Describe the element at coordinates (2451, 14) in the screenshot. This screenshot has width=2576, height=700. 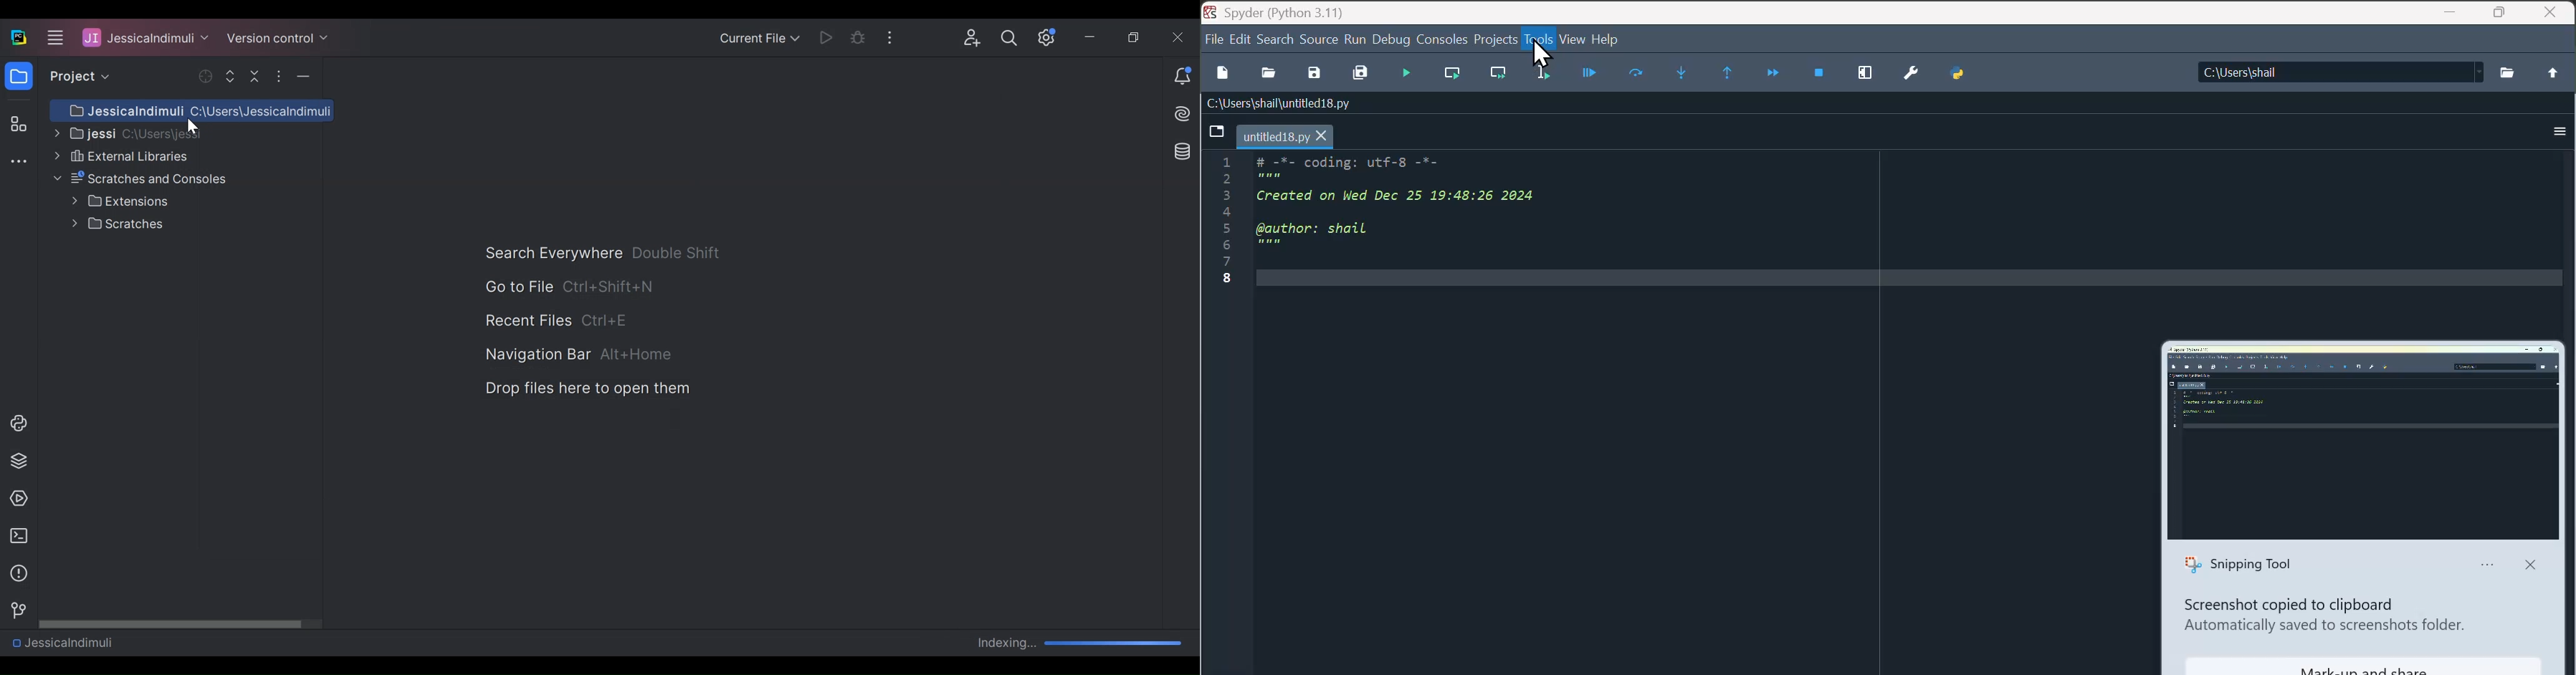
I see `minimise` at that location.